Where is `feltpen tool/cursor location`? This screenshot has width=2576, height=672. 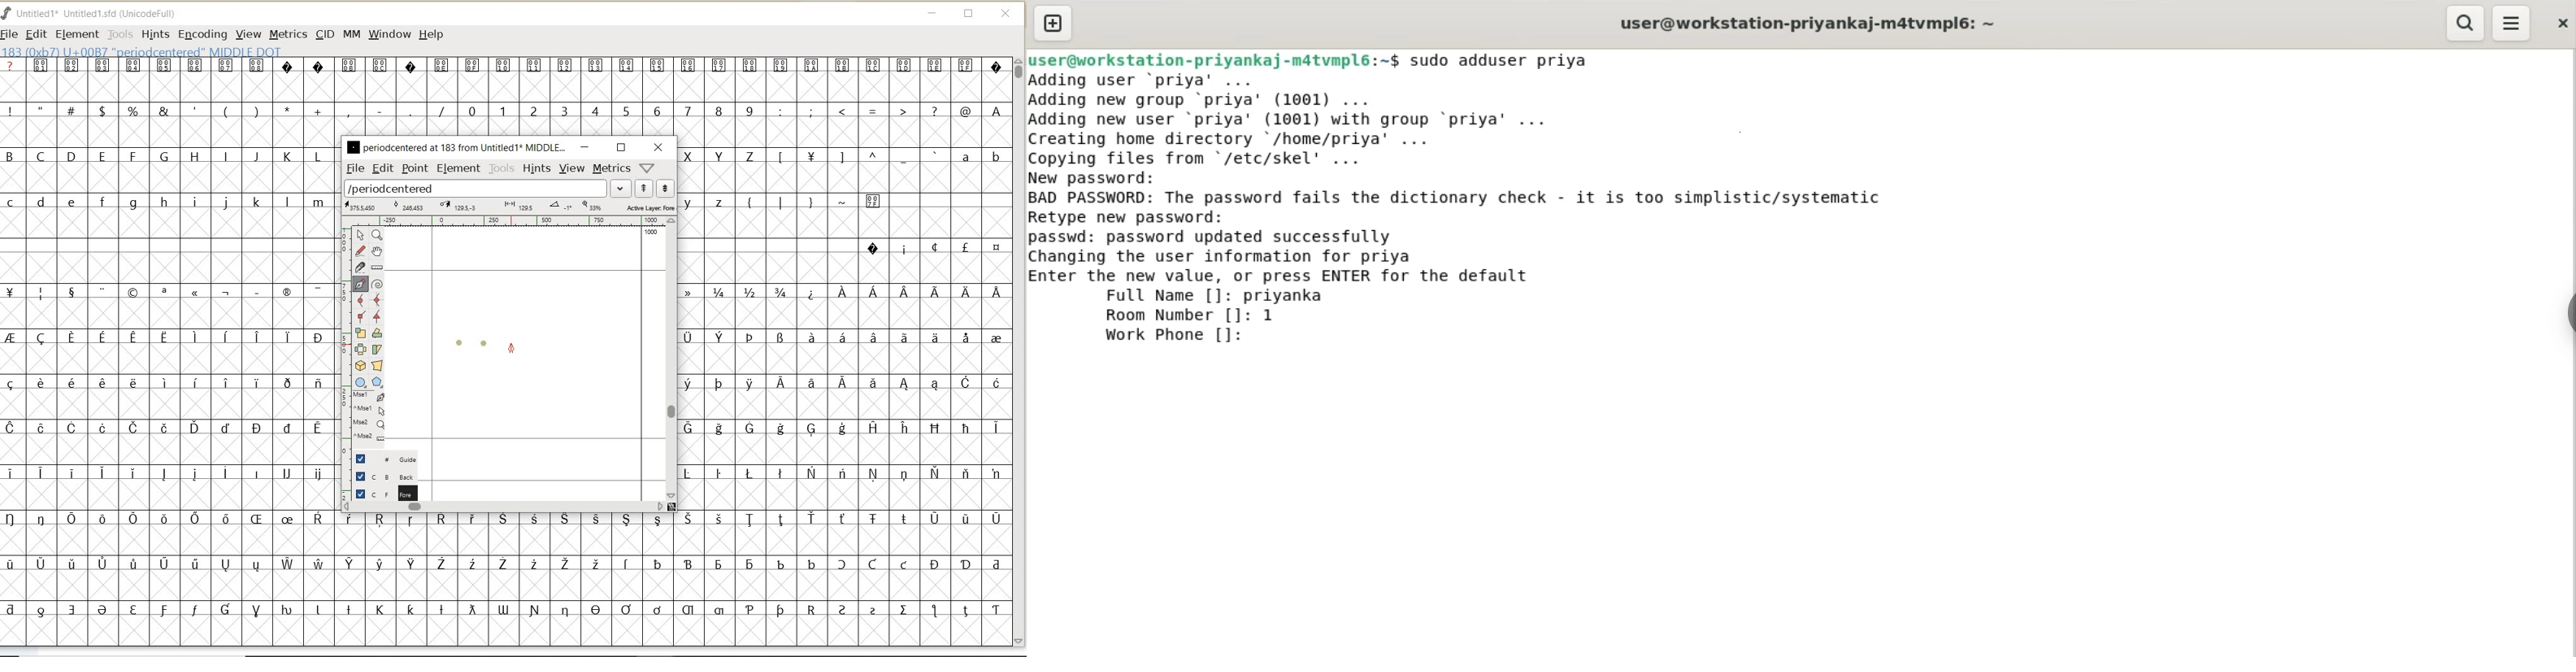 feltpen tool/cursor location is located at coordinates (512, 348).